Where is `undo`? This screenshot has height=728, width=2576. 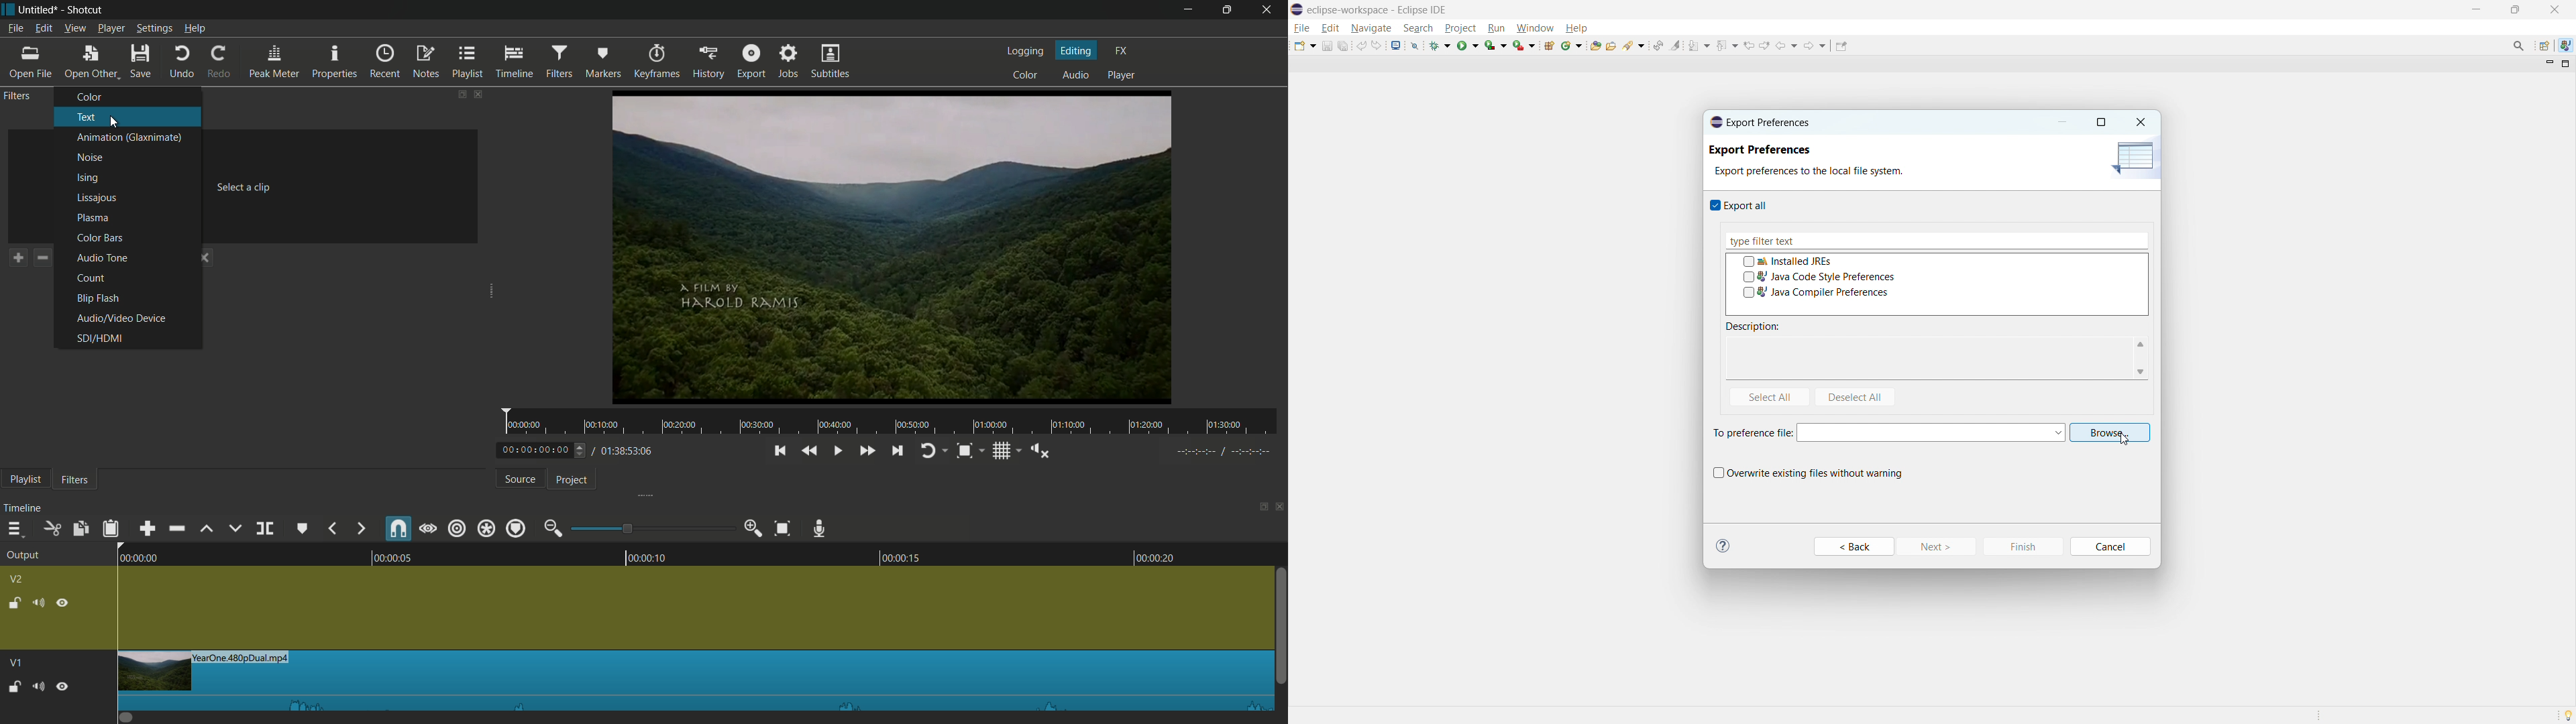 undo is located at coordinates (182, 62).